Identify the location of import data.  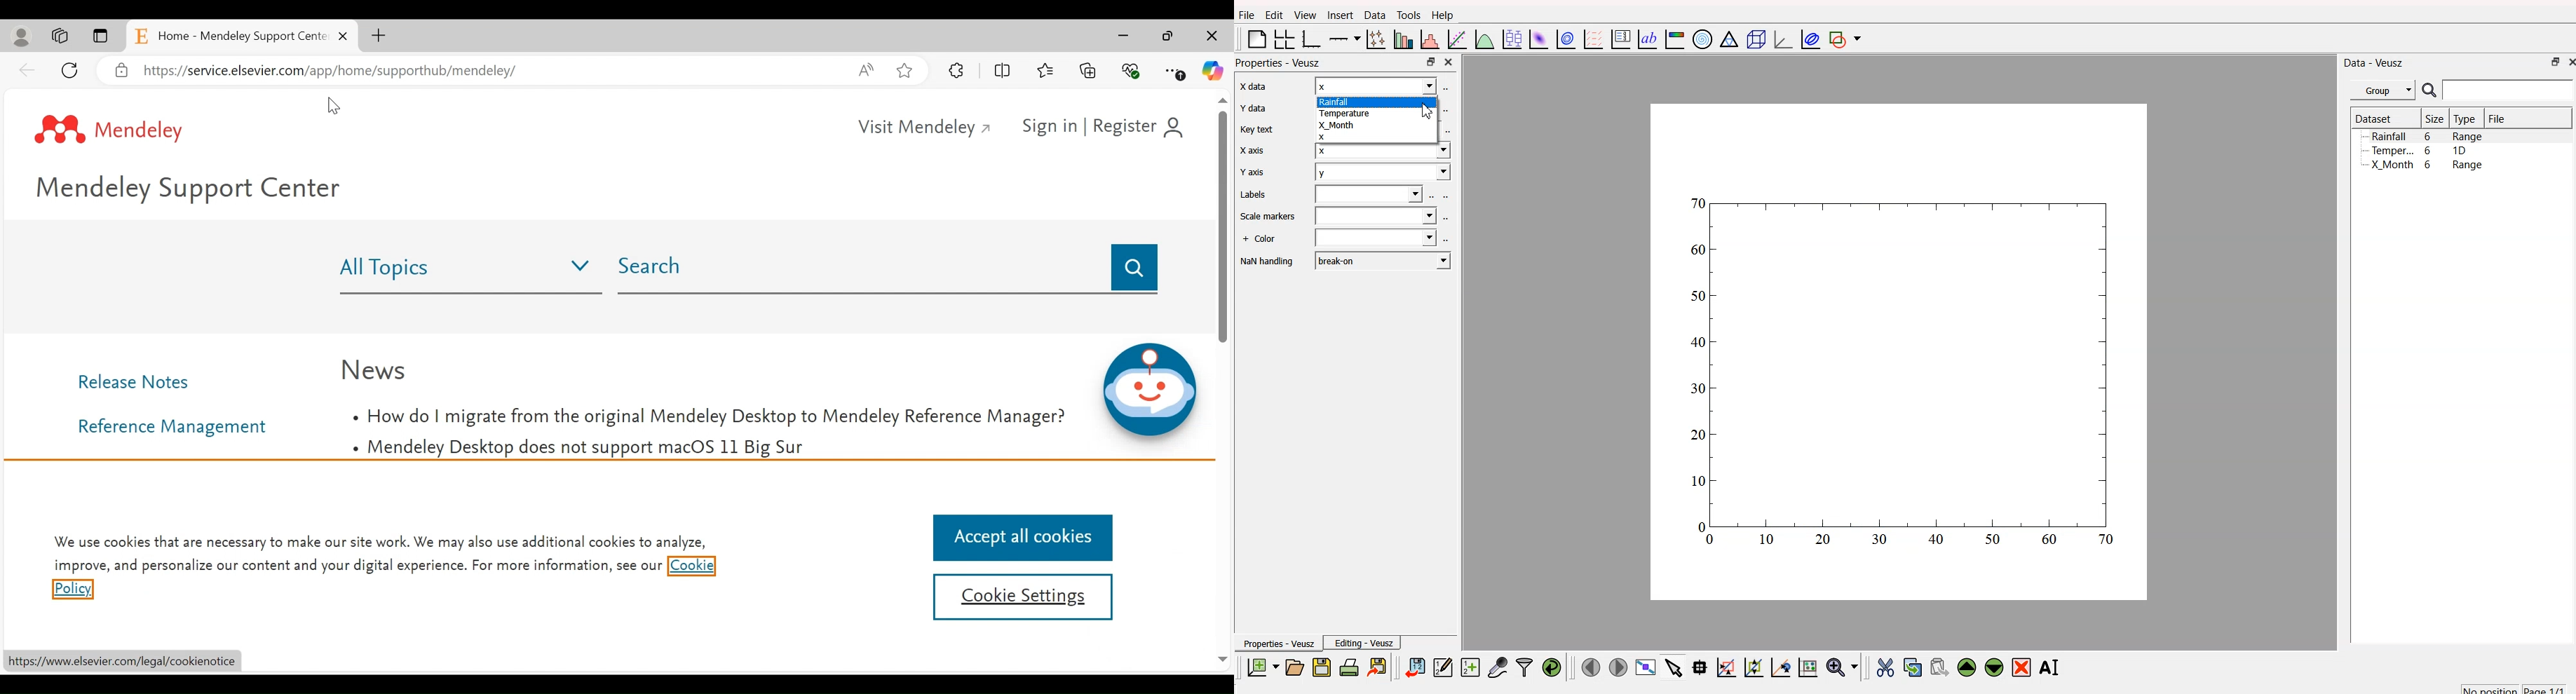
(1416, 668).